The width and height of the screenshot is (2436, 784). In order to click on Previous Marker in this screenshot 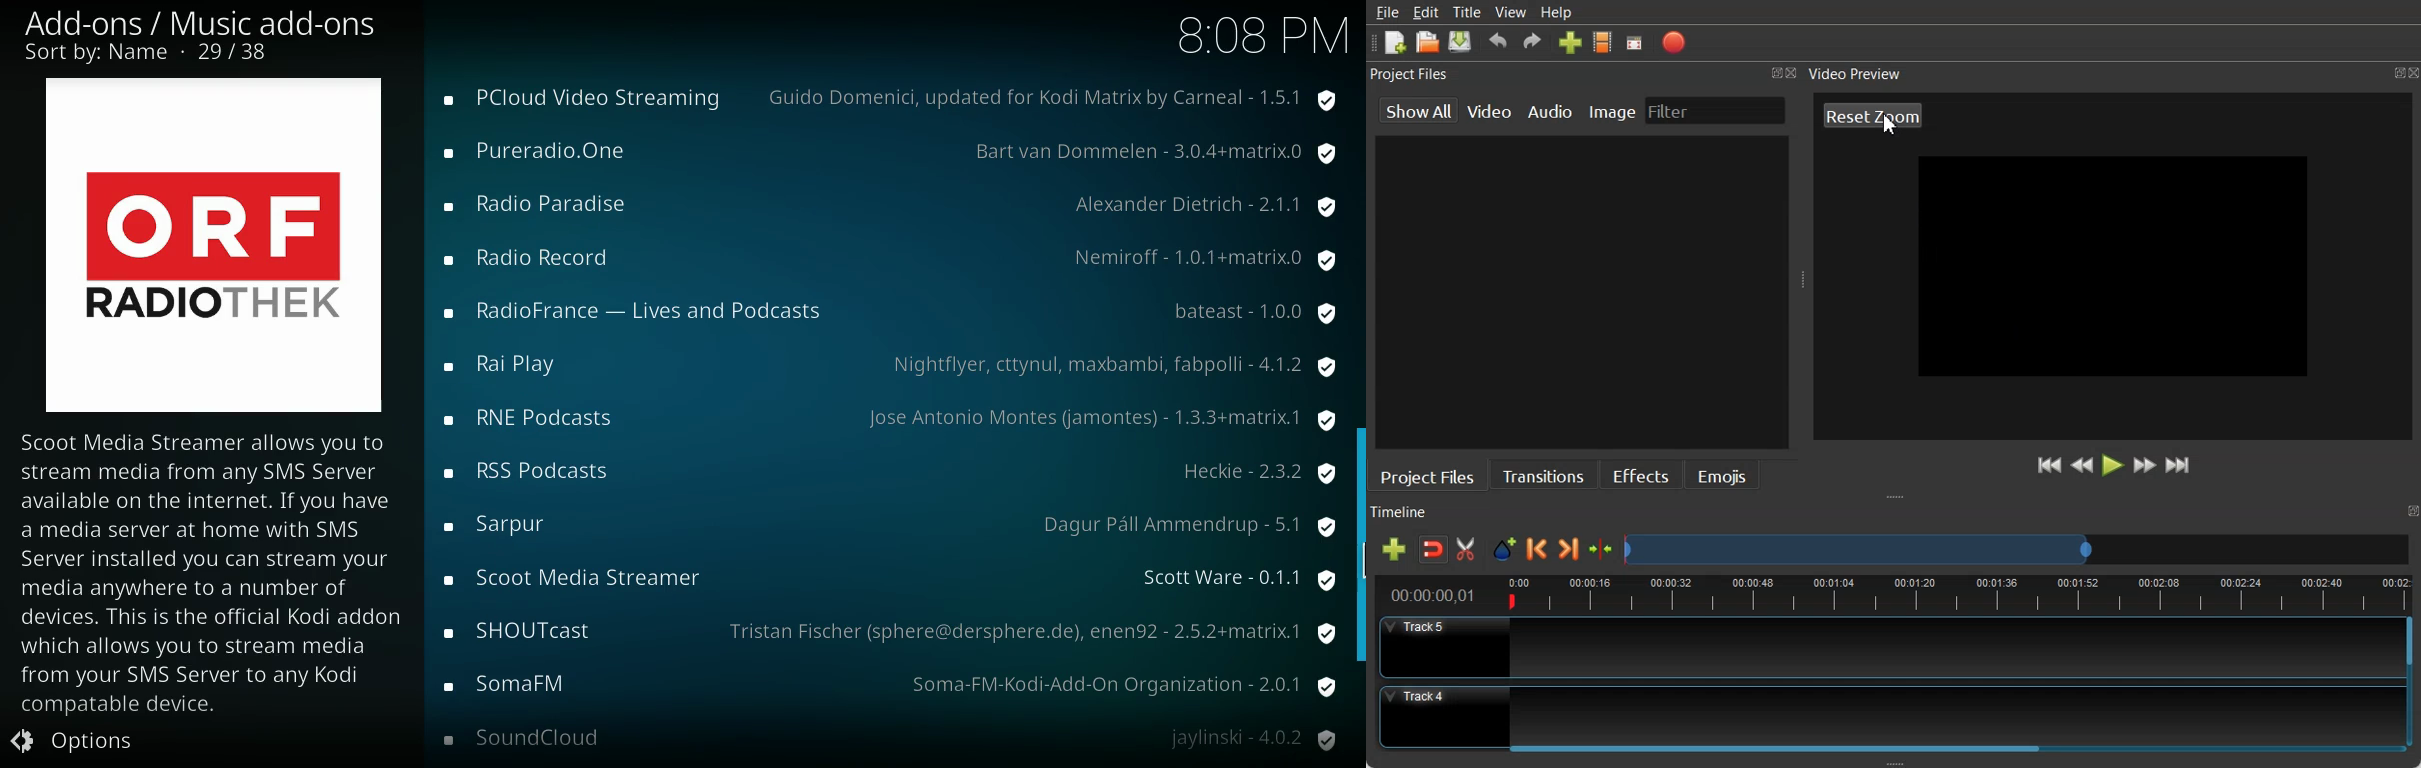, I will do `click(1537, 549)`.